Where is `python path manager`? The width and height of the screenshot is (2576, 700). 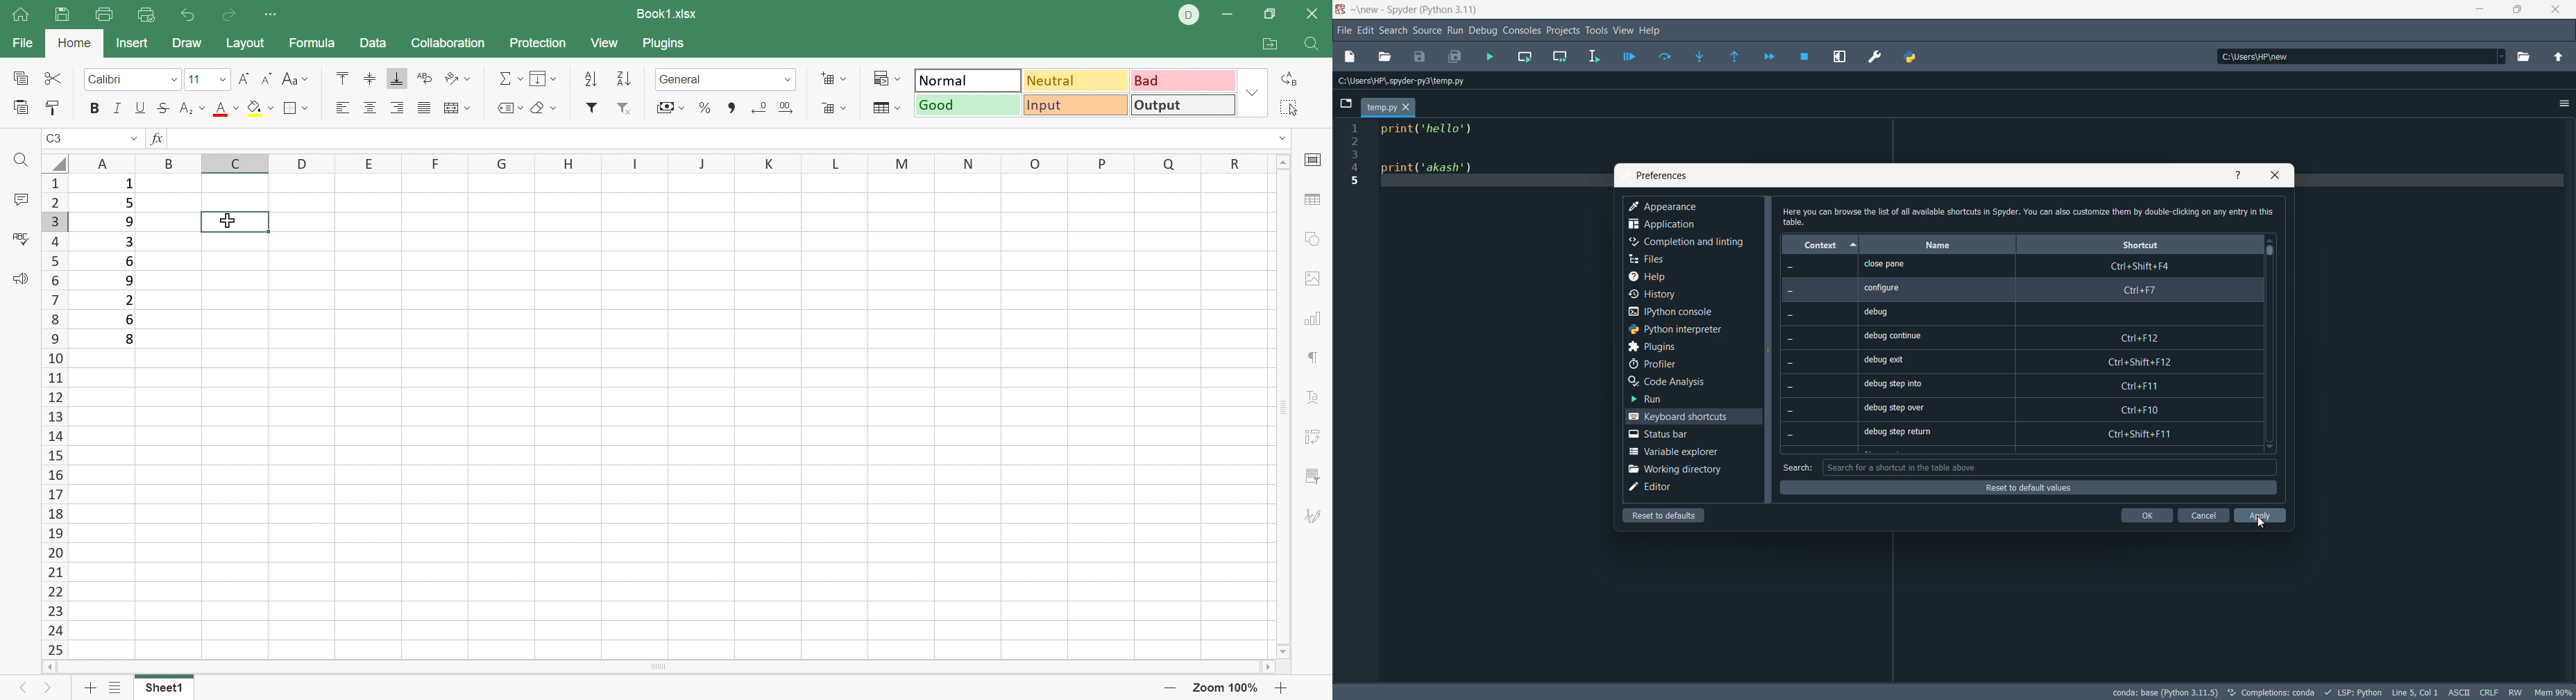
python path manager is located at coordinates (1912, 56).